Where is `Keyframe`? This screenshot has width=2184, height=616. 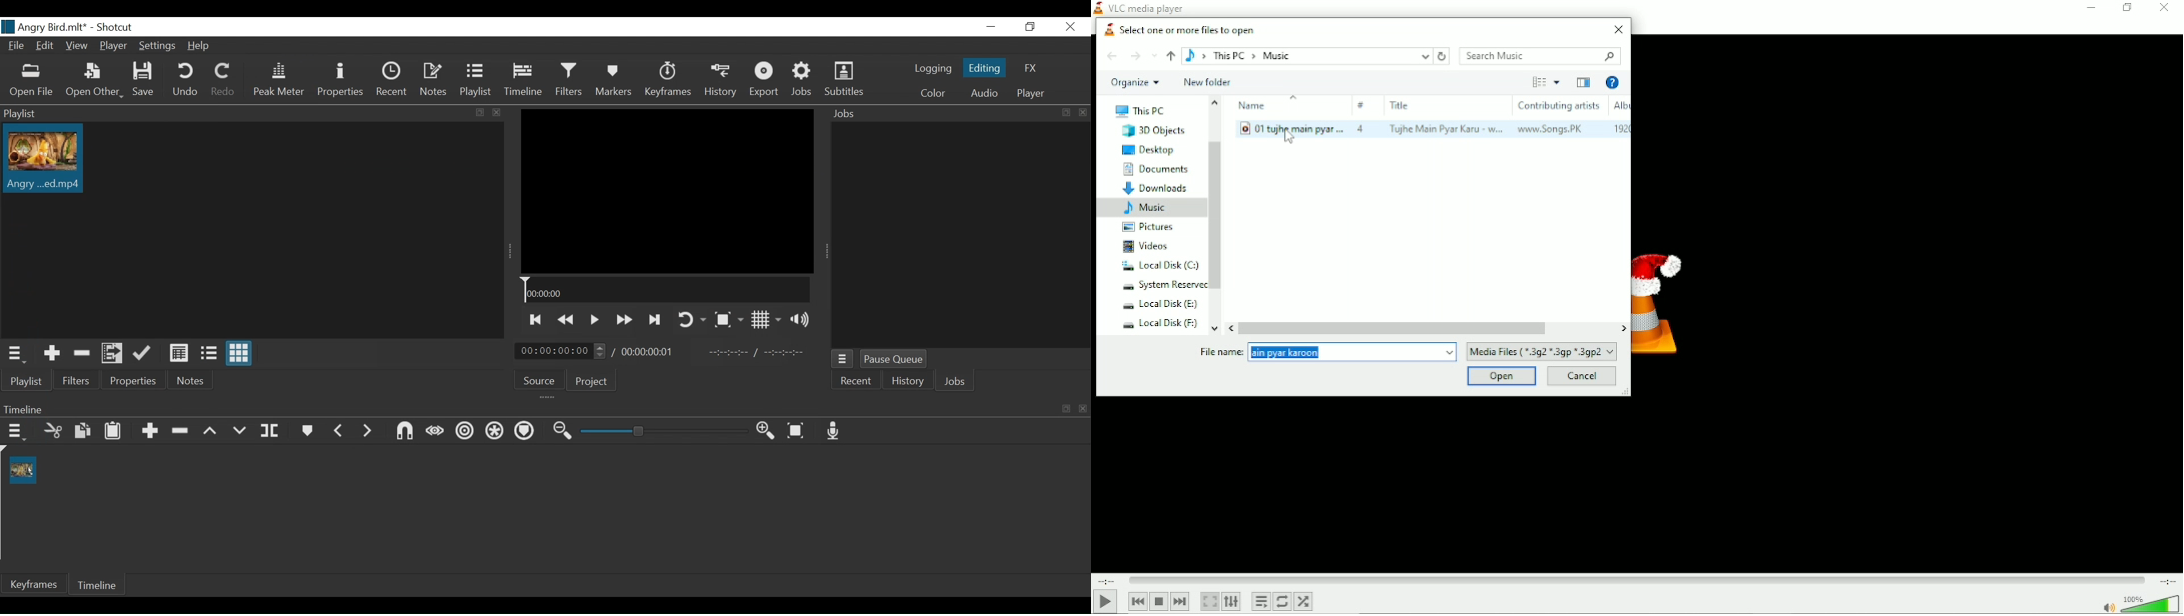 Keyframe is located at coordinates (33, 585).